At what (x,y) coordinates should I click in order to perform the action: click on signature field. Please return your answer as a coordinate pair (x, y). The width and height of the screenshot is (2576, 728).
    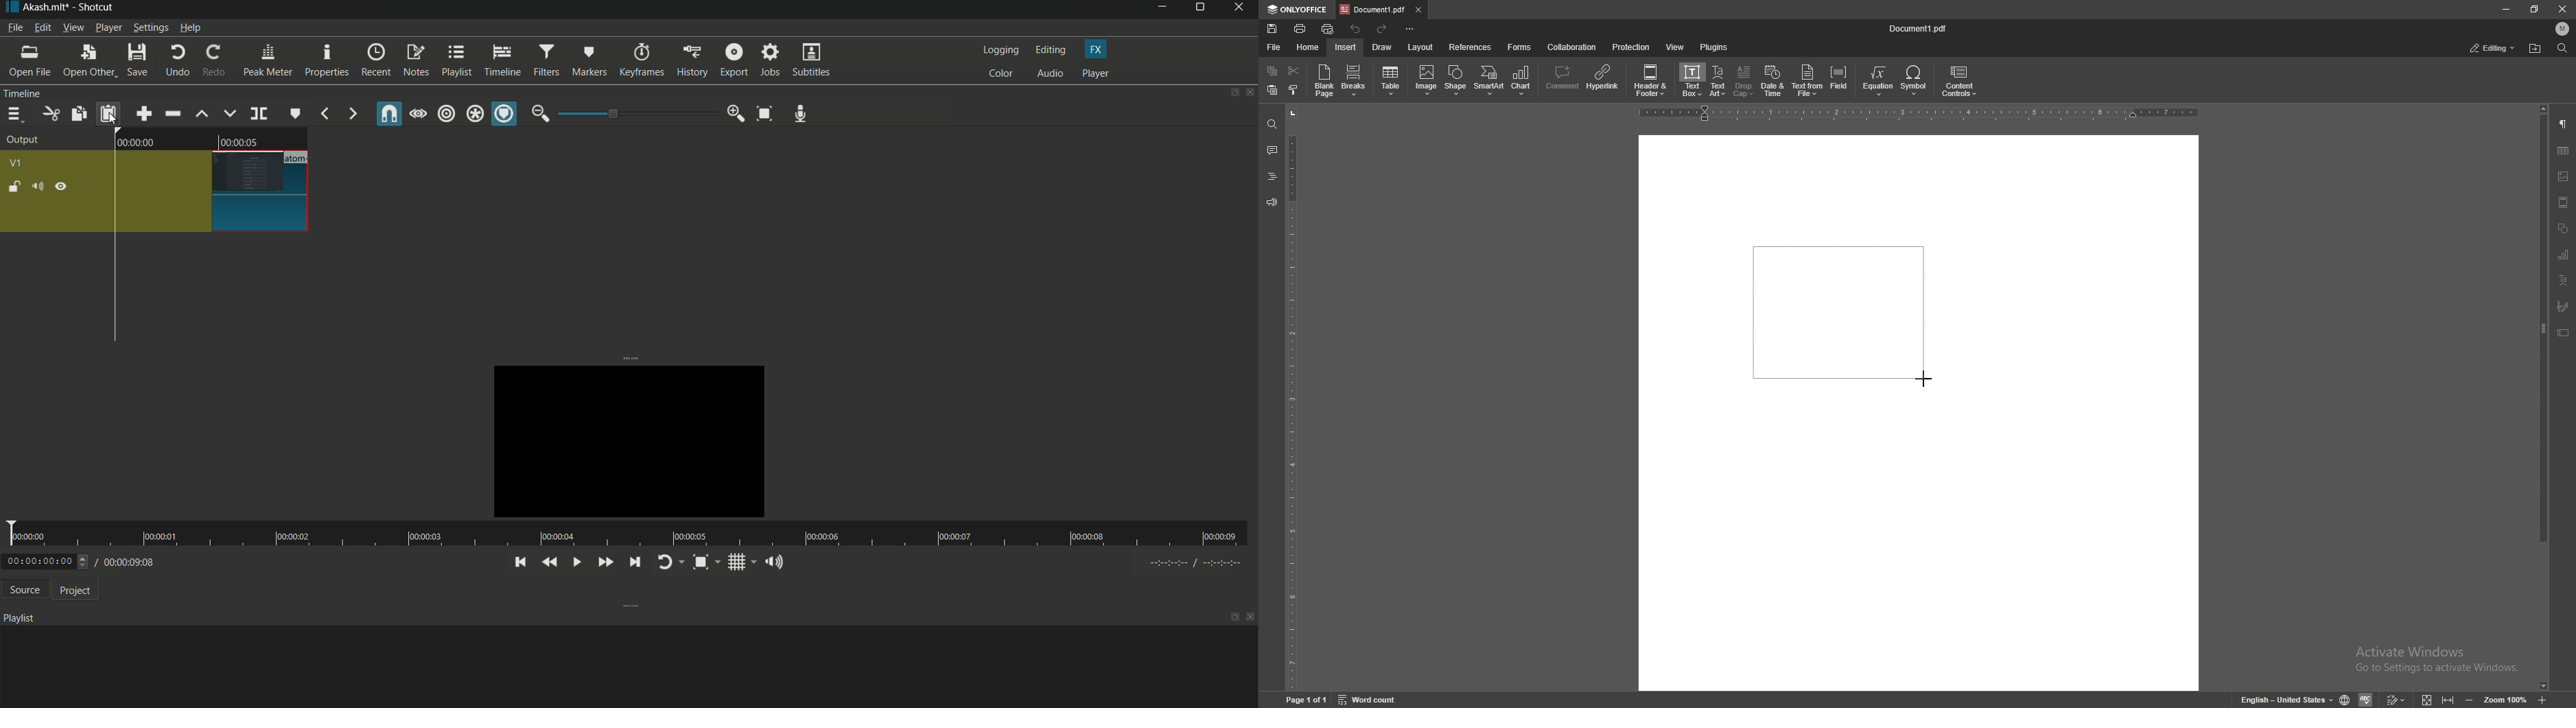
    Looking at the image, I should click on (2563, 305).